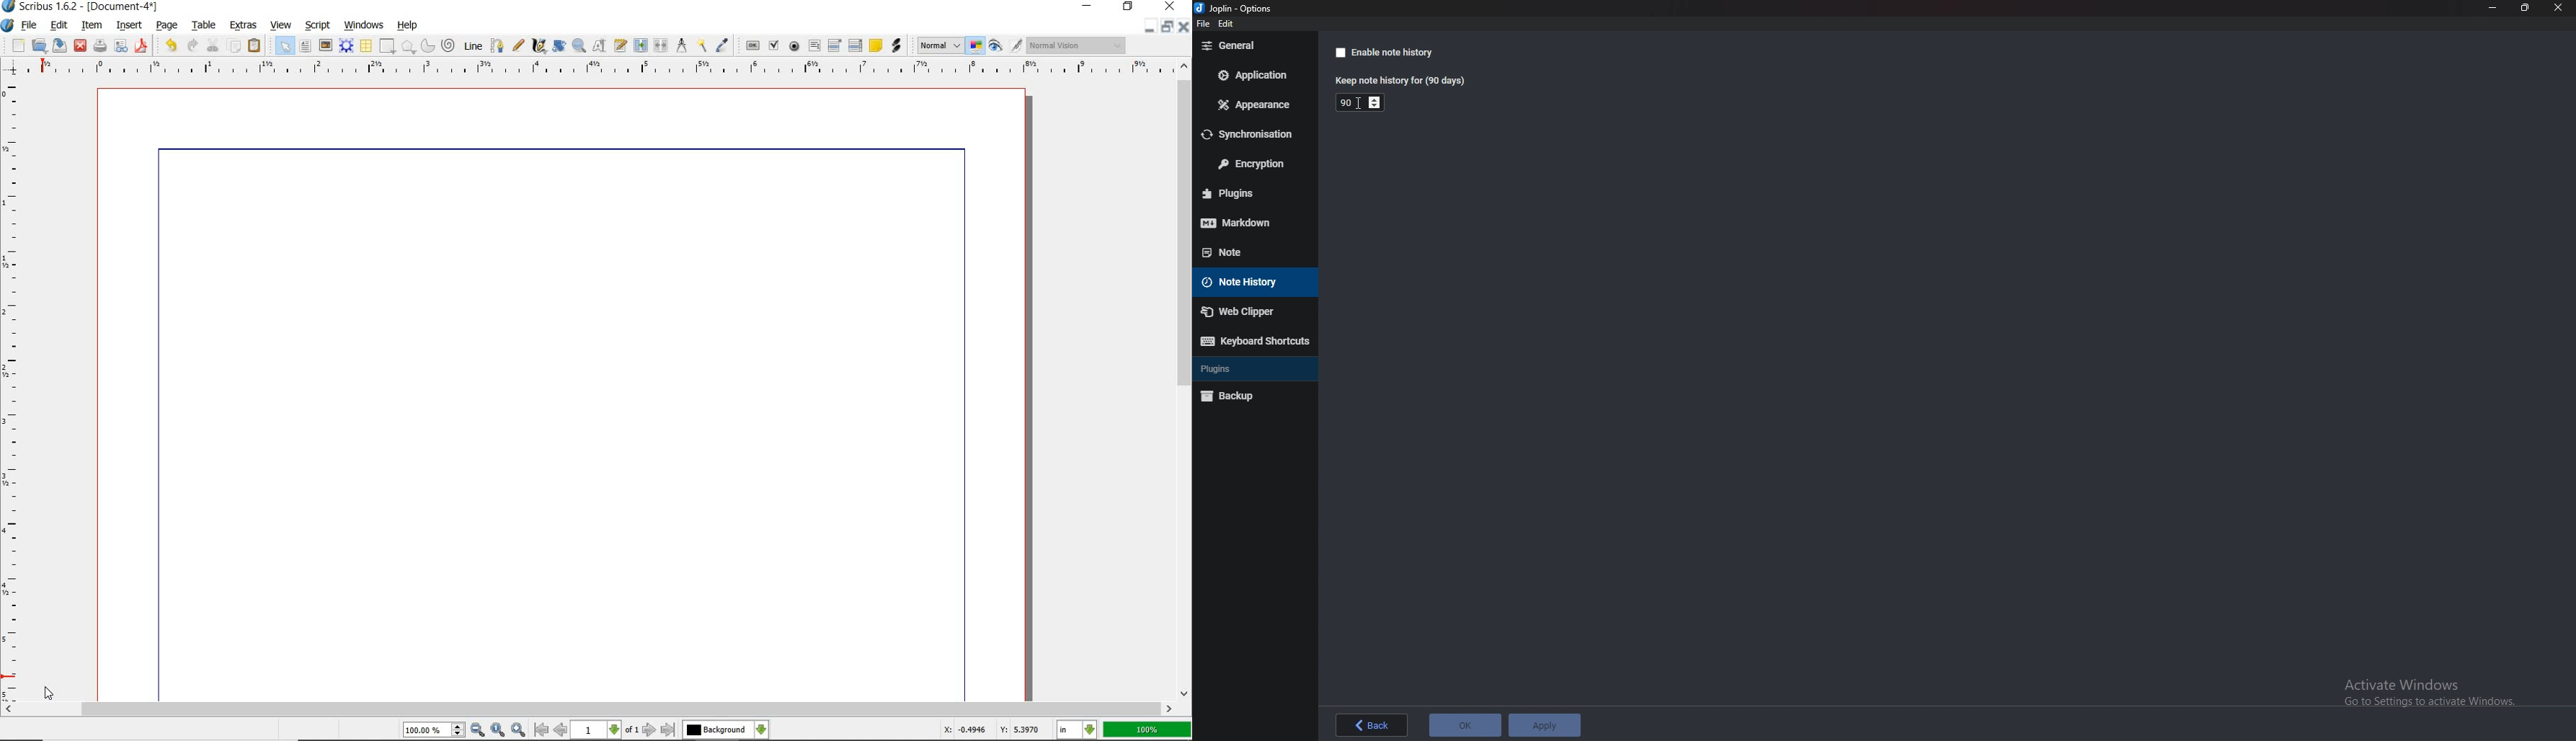 The image size is (2576, 756). I want to click on Resize, so click(2526, 8).